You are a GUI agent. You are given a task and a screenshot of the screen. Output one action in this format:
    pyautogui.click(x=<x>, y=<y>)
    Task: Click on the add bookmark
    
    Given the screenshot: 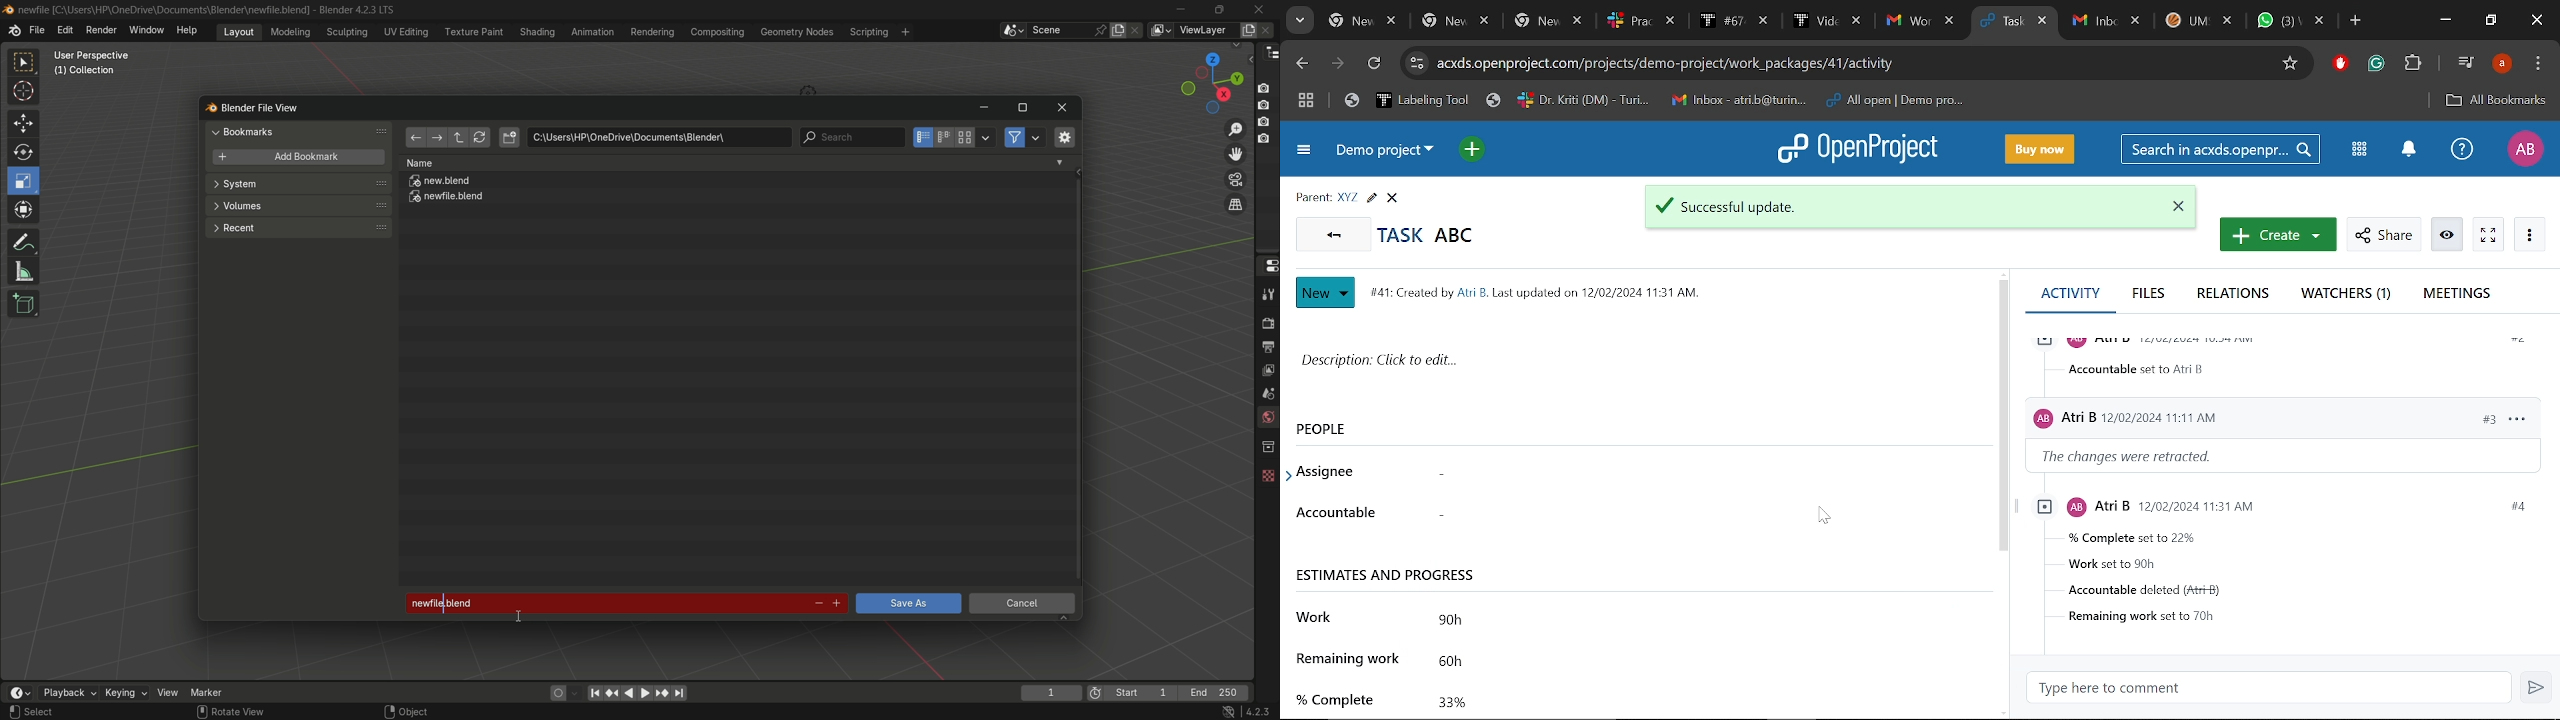 What is the action you would take?
    pyautogui.click(x=295, y=158)
    